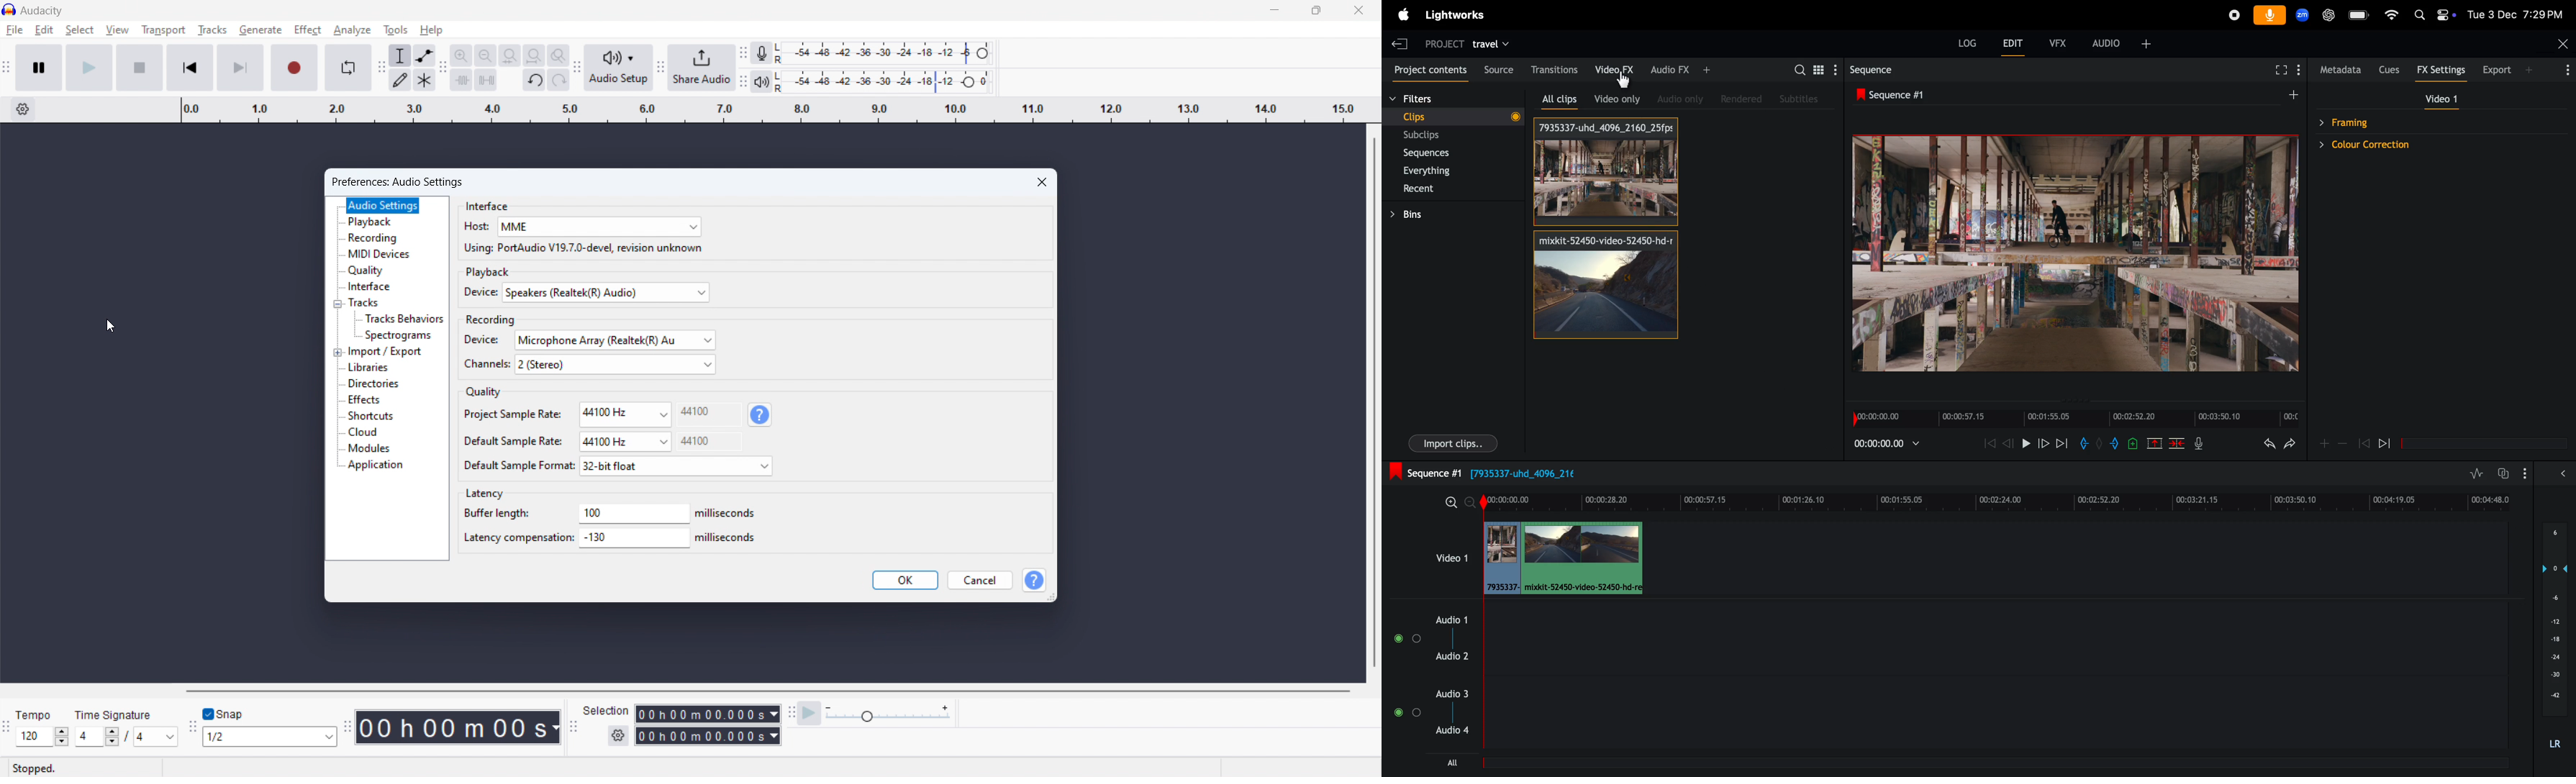  Describe the element at coordinates (887, 81) in the screenshot. I see `playback level` at that location.